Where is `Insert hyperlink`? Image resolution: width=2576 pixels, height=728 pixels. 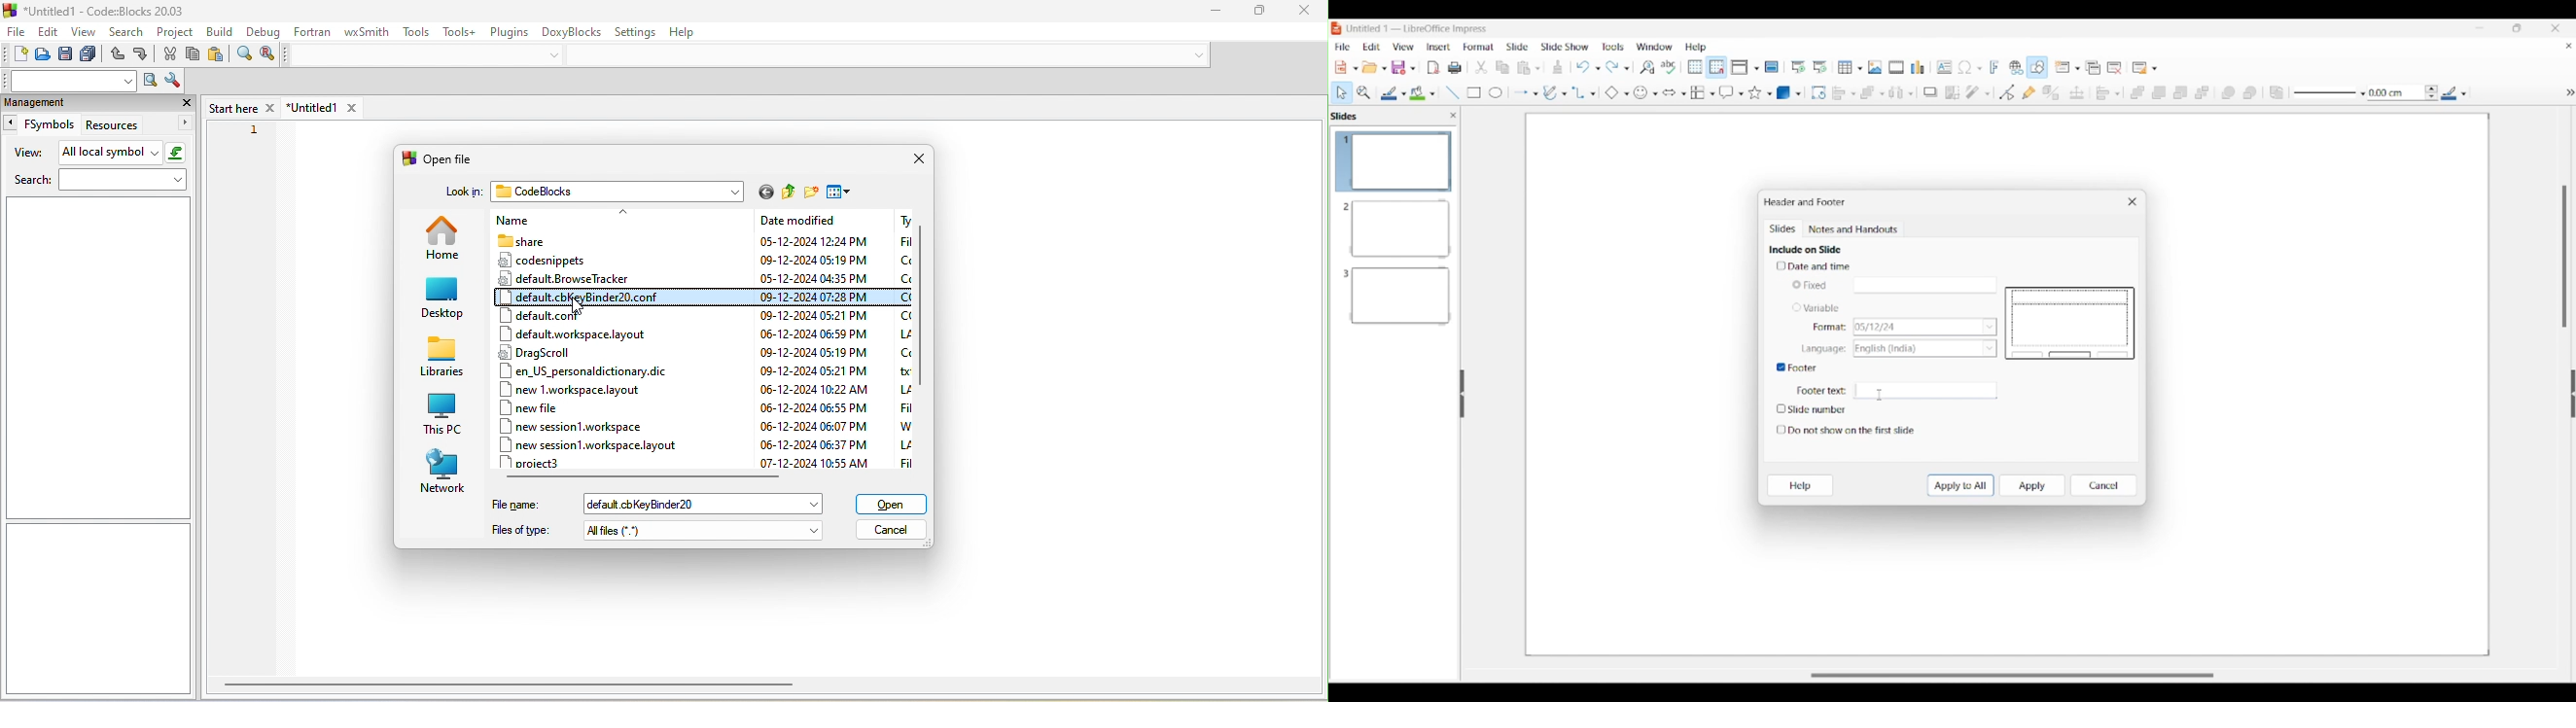 Insert hyperlink is located at coordinates (2017, 67).